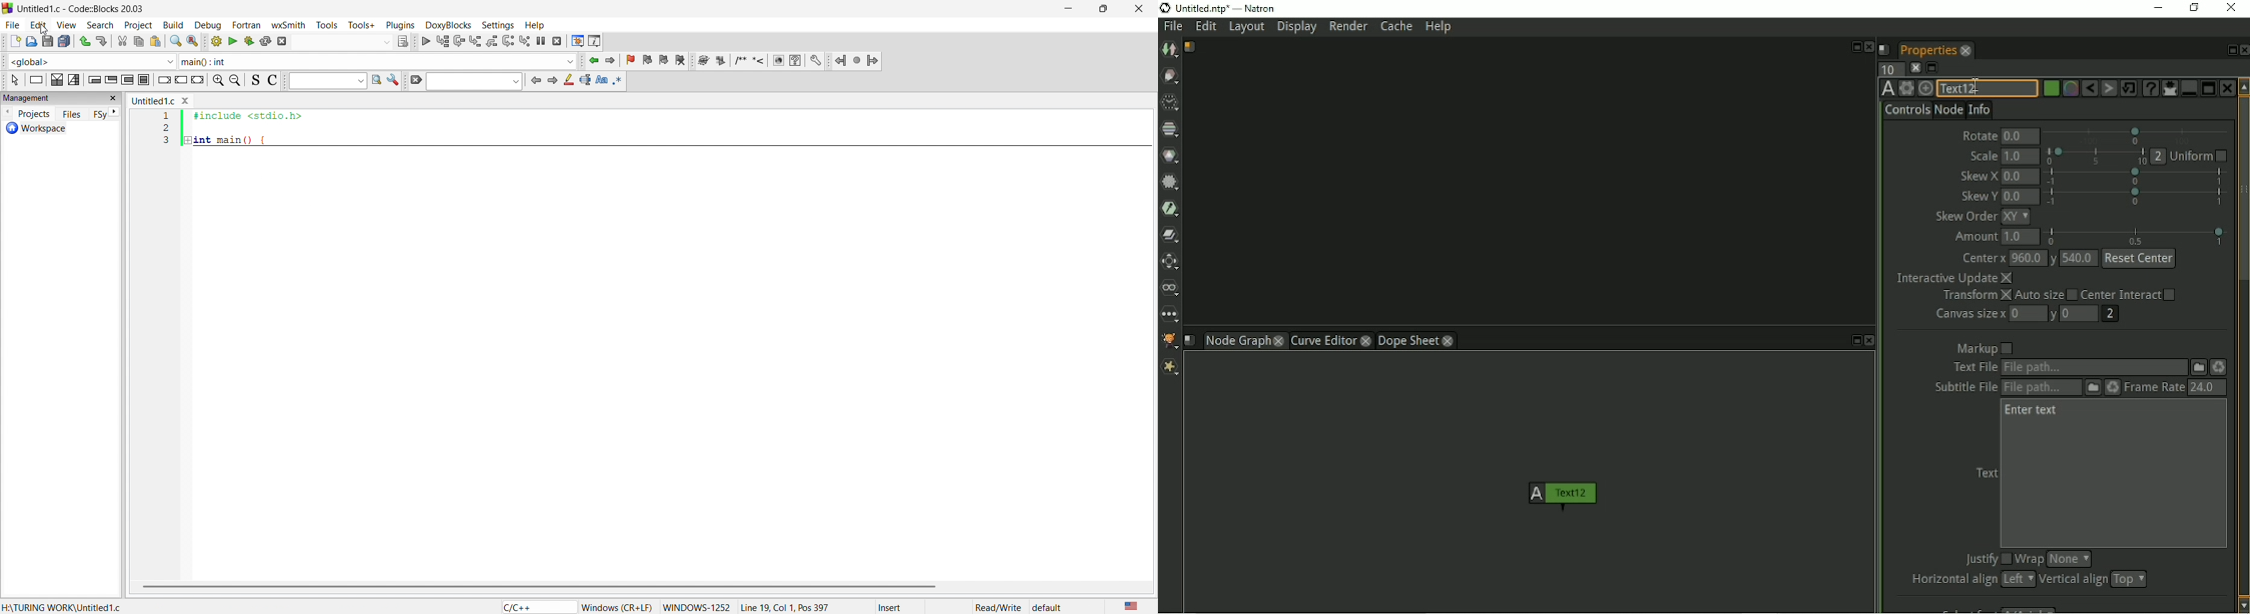  Describe the element at coordinates (104, 41) in the screenshot. I see `redo` at that location.